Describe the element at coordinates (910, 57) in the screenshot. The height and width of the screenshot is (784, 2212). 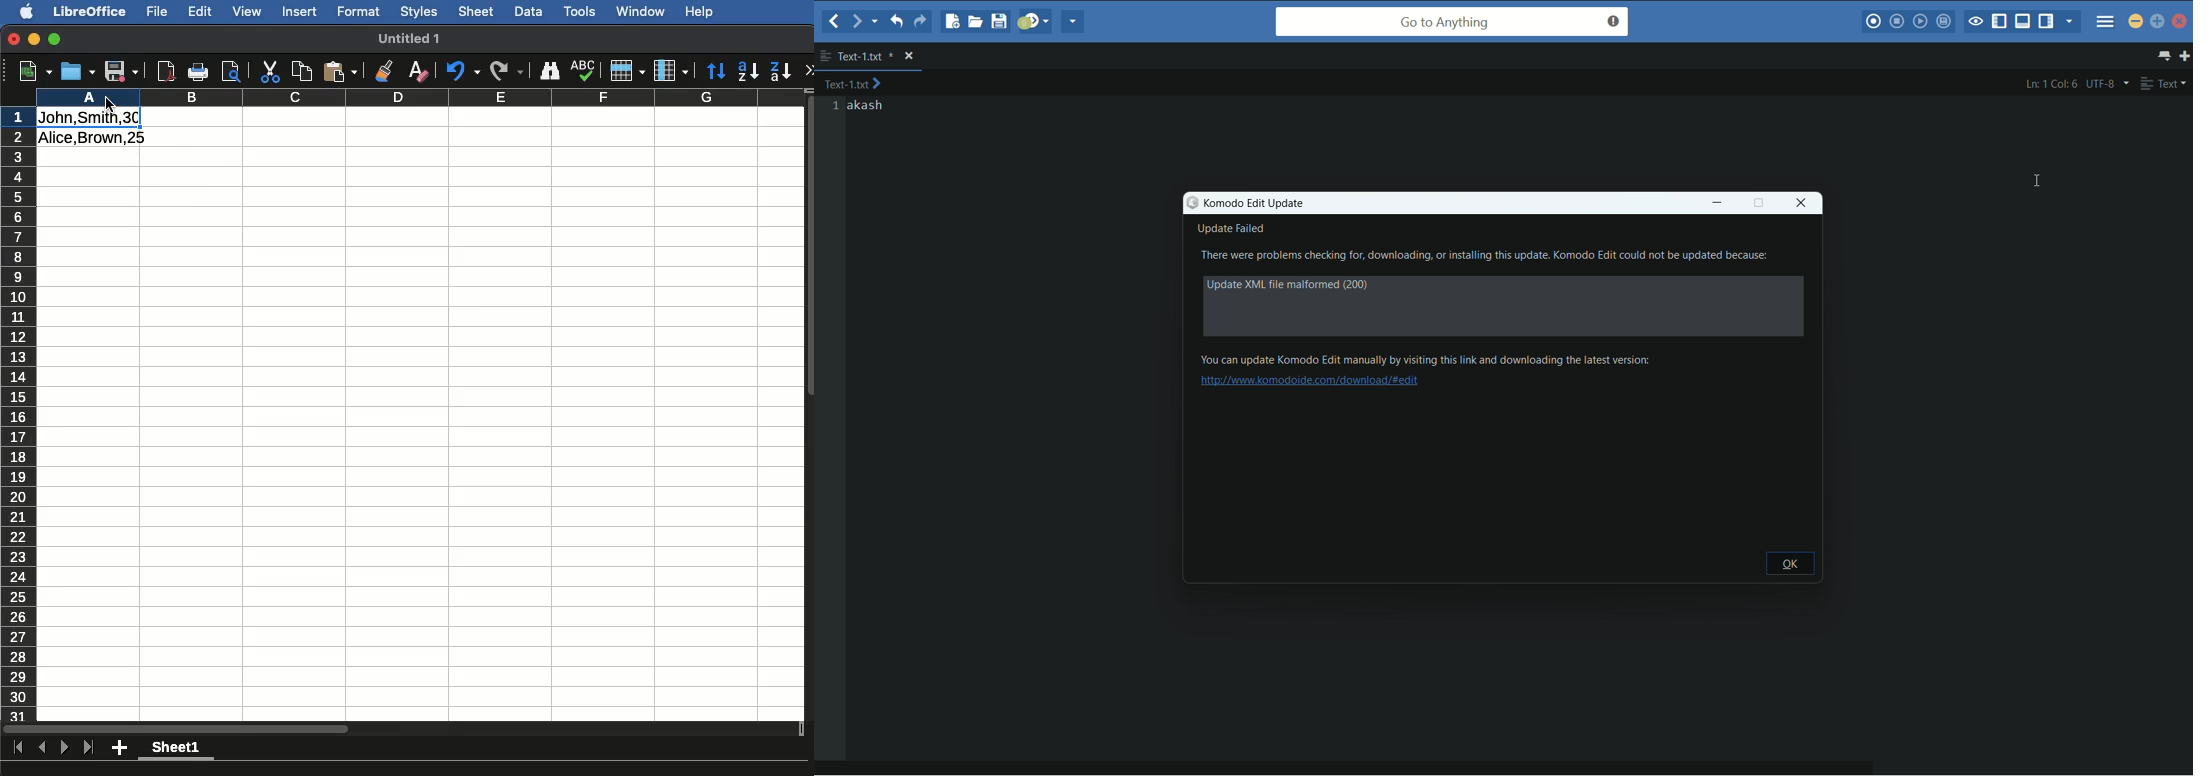
I see `close file` at that location.